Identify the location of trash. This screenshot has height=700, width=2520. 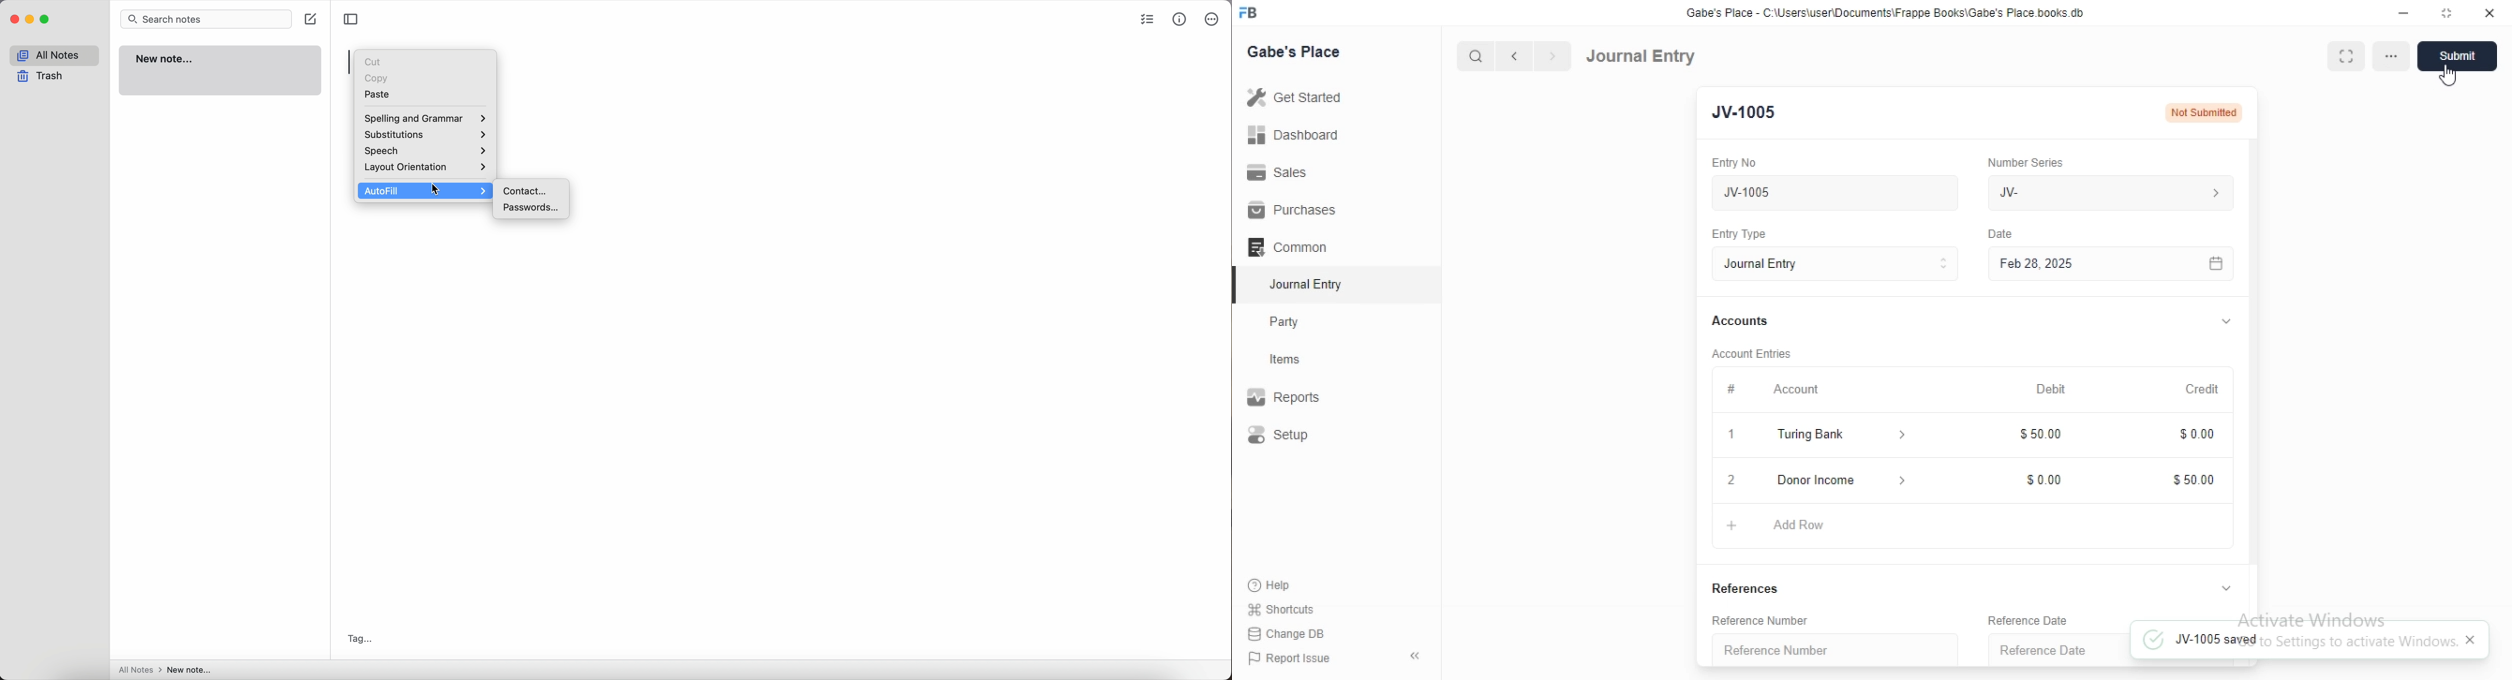
(40, 77).